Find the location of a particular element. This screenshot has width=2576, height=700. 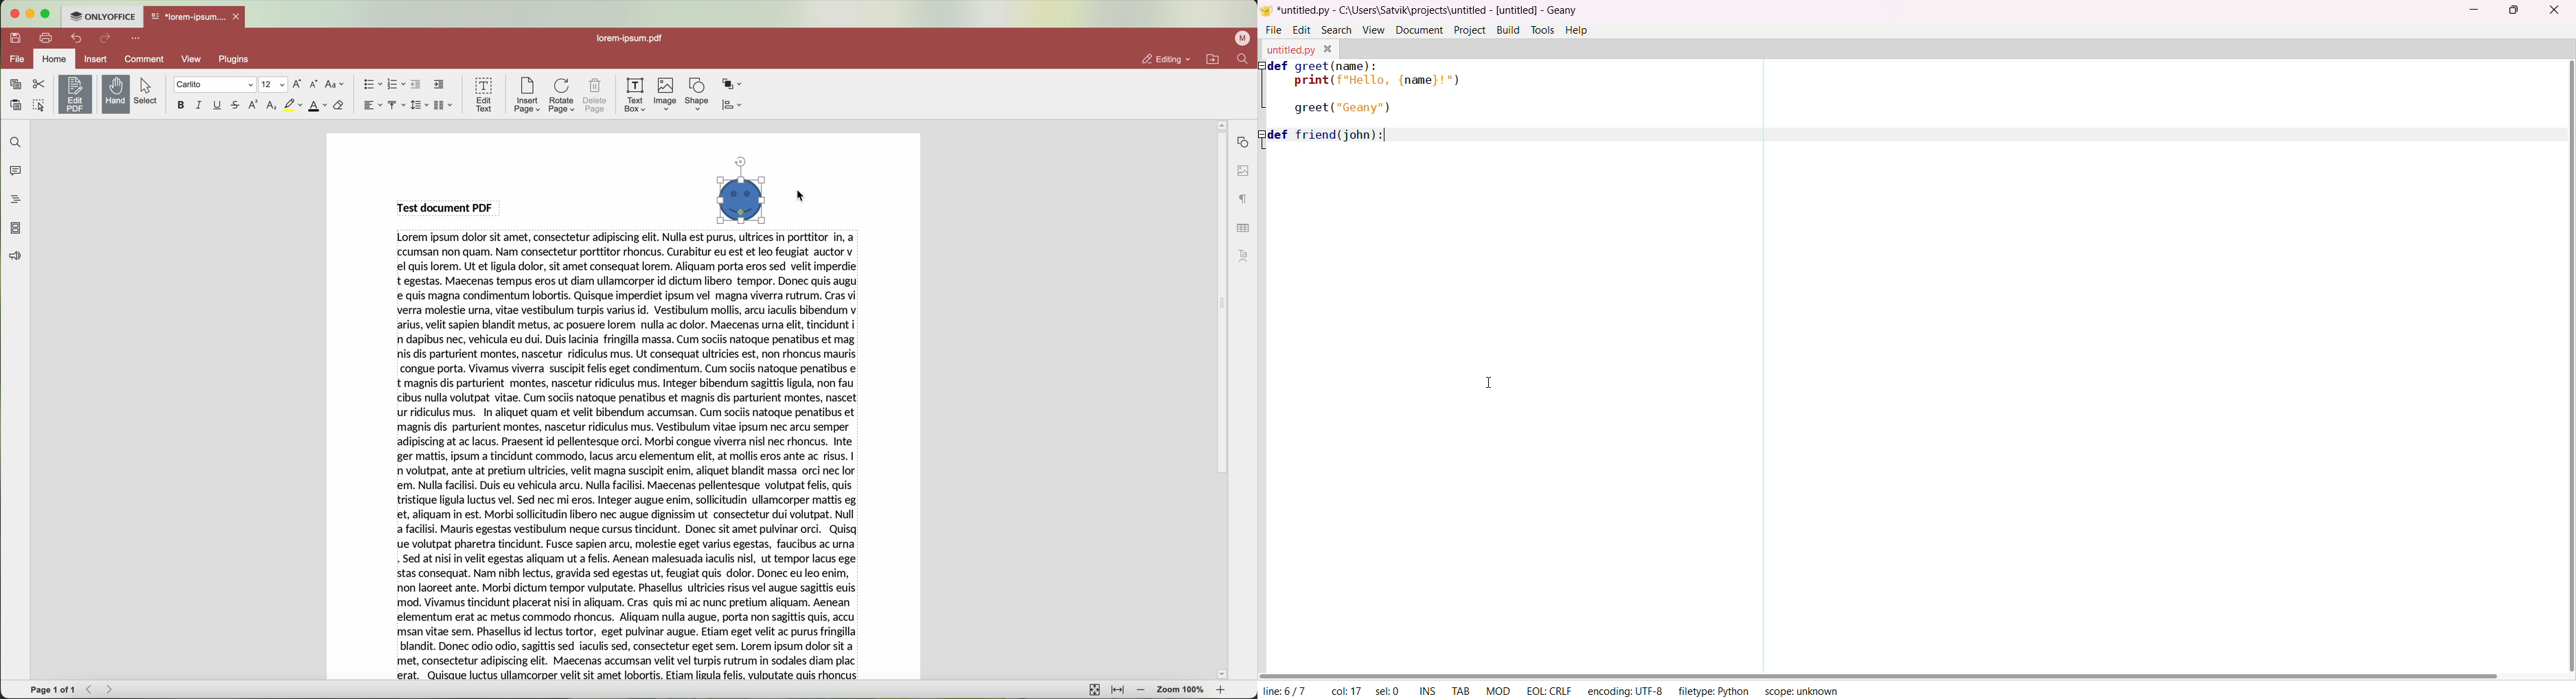

minimize is located at coordinates (31, 14).